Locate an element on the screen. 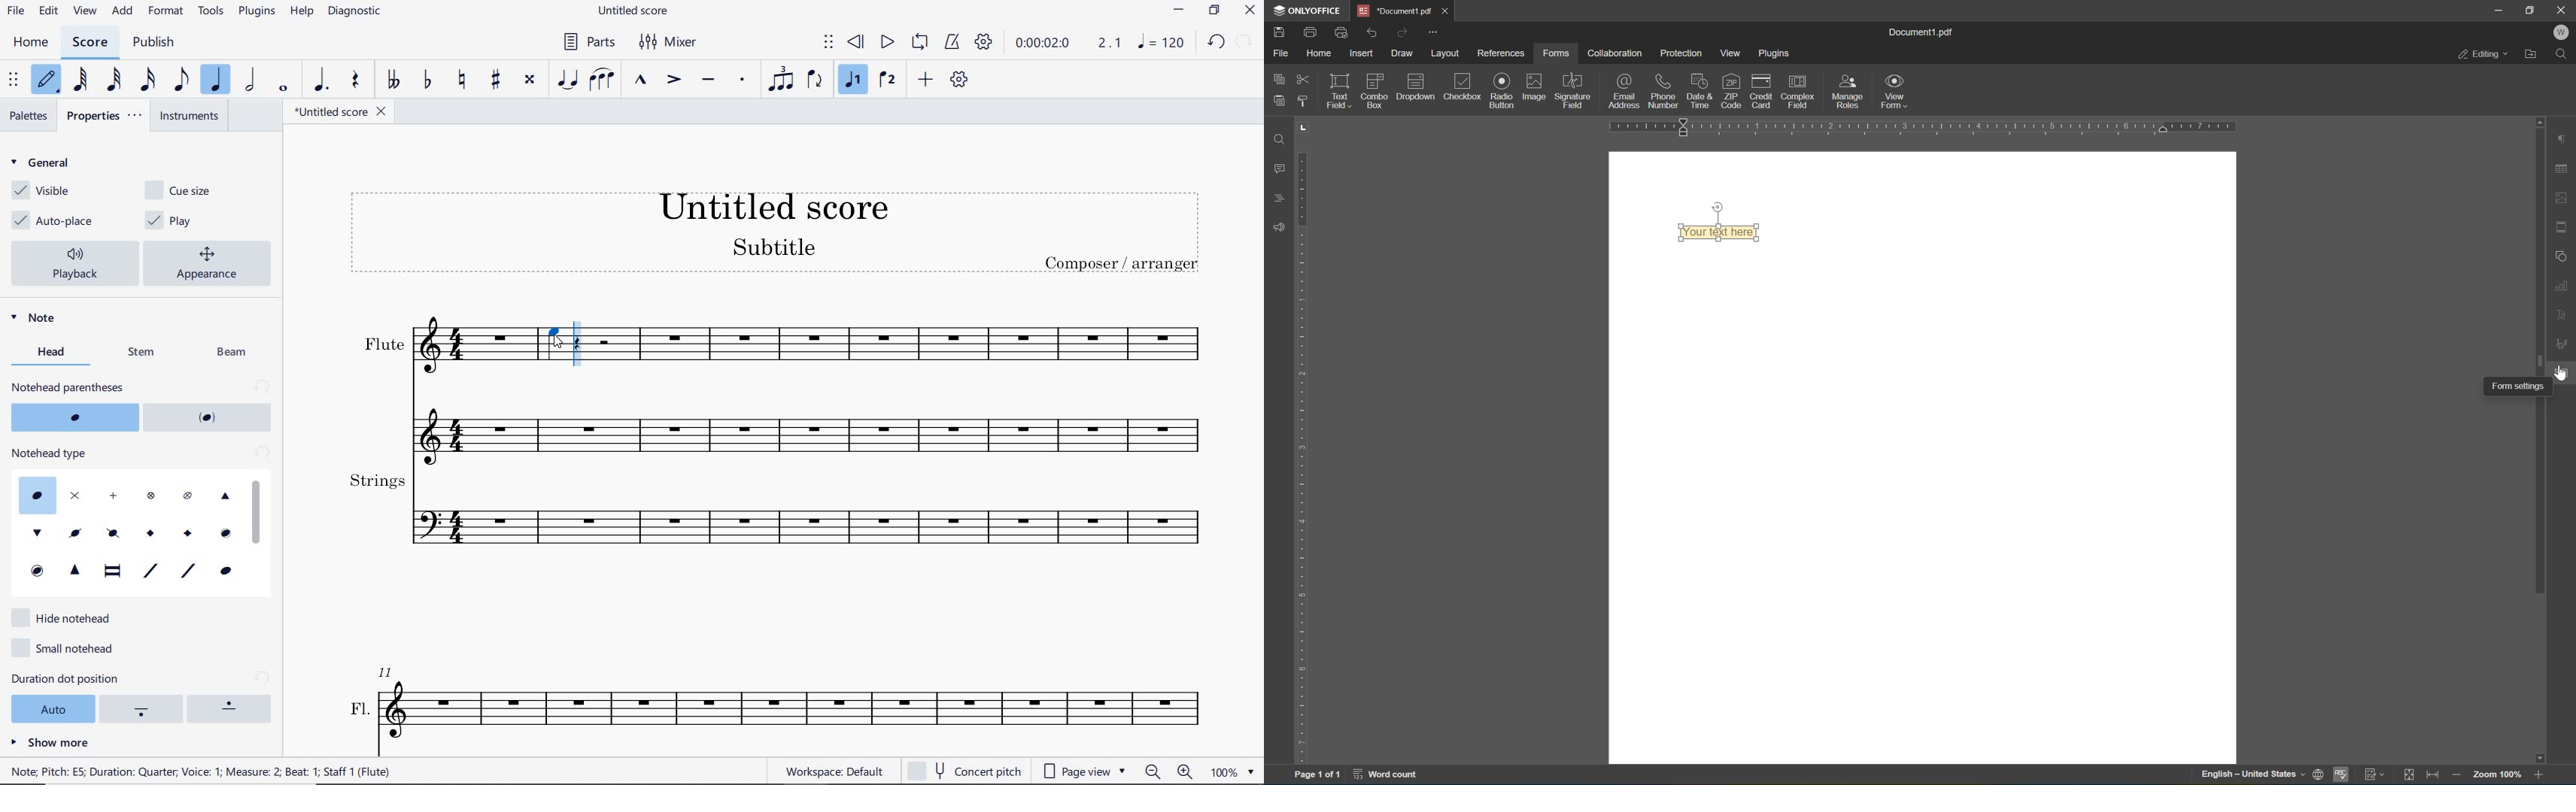  restore down is located at coordinates (2531, 9).